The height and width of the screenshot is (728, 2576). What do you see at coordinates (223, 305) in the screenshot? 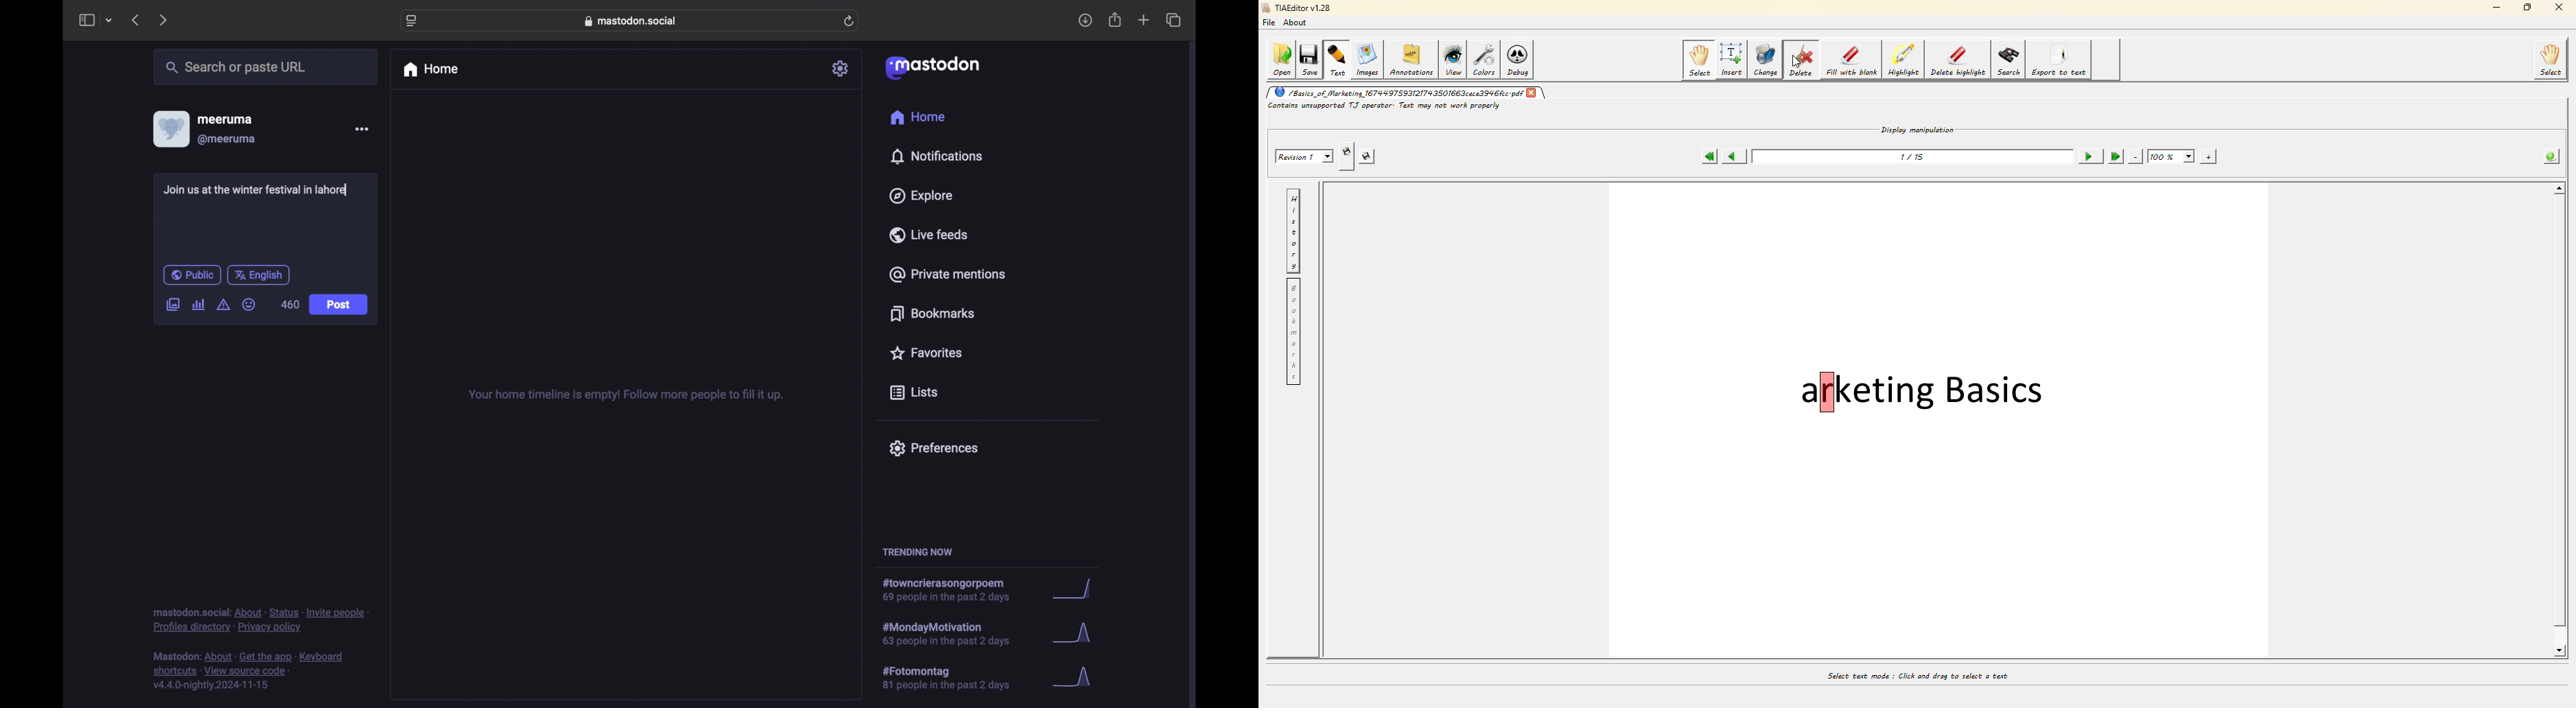
I see `add content warning` at bounding box center [223, 305].